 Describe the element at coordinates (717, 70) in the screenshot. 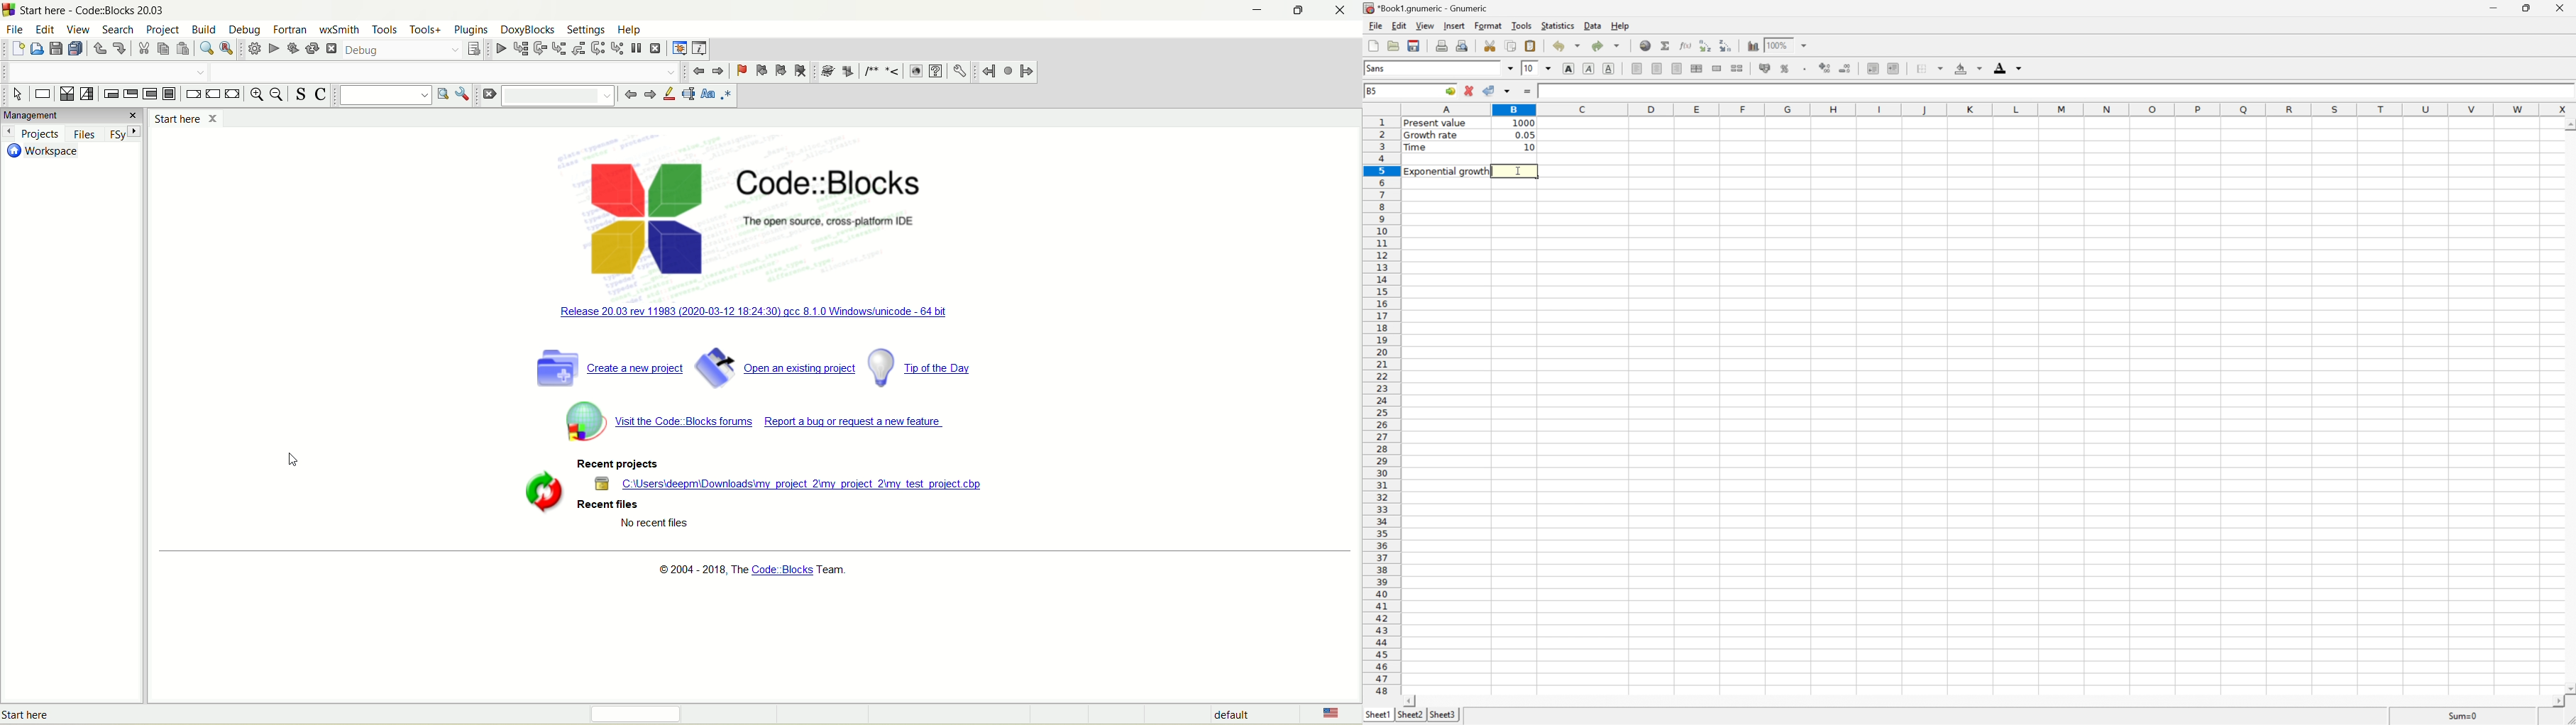

I see `jump forward` at that location.